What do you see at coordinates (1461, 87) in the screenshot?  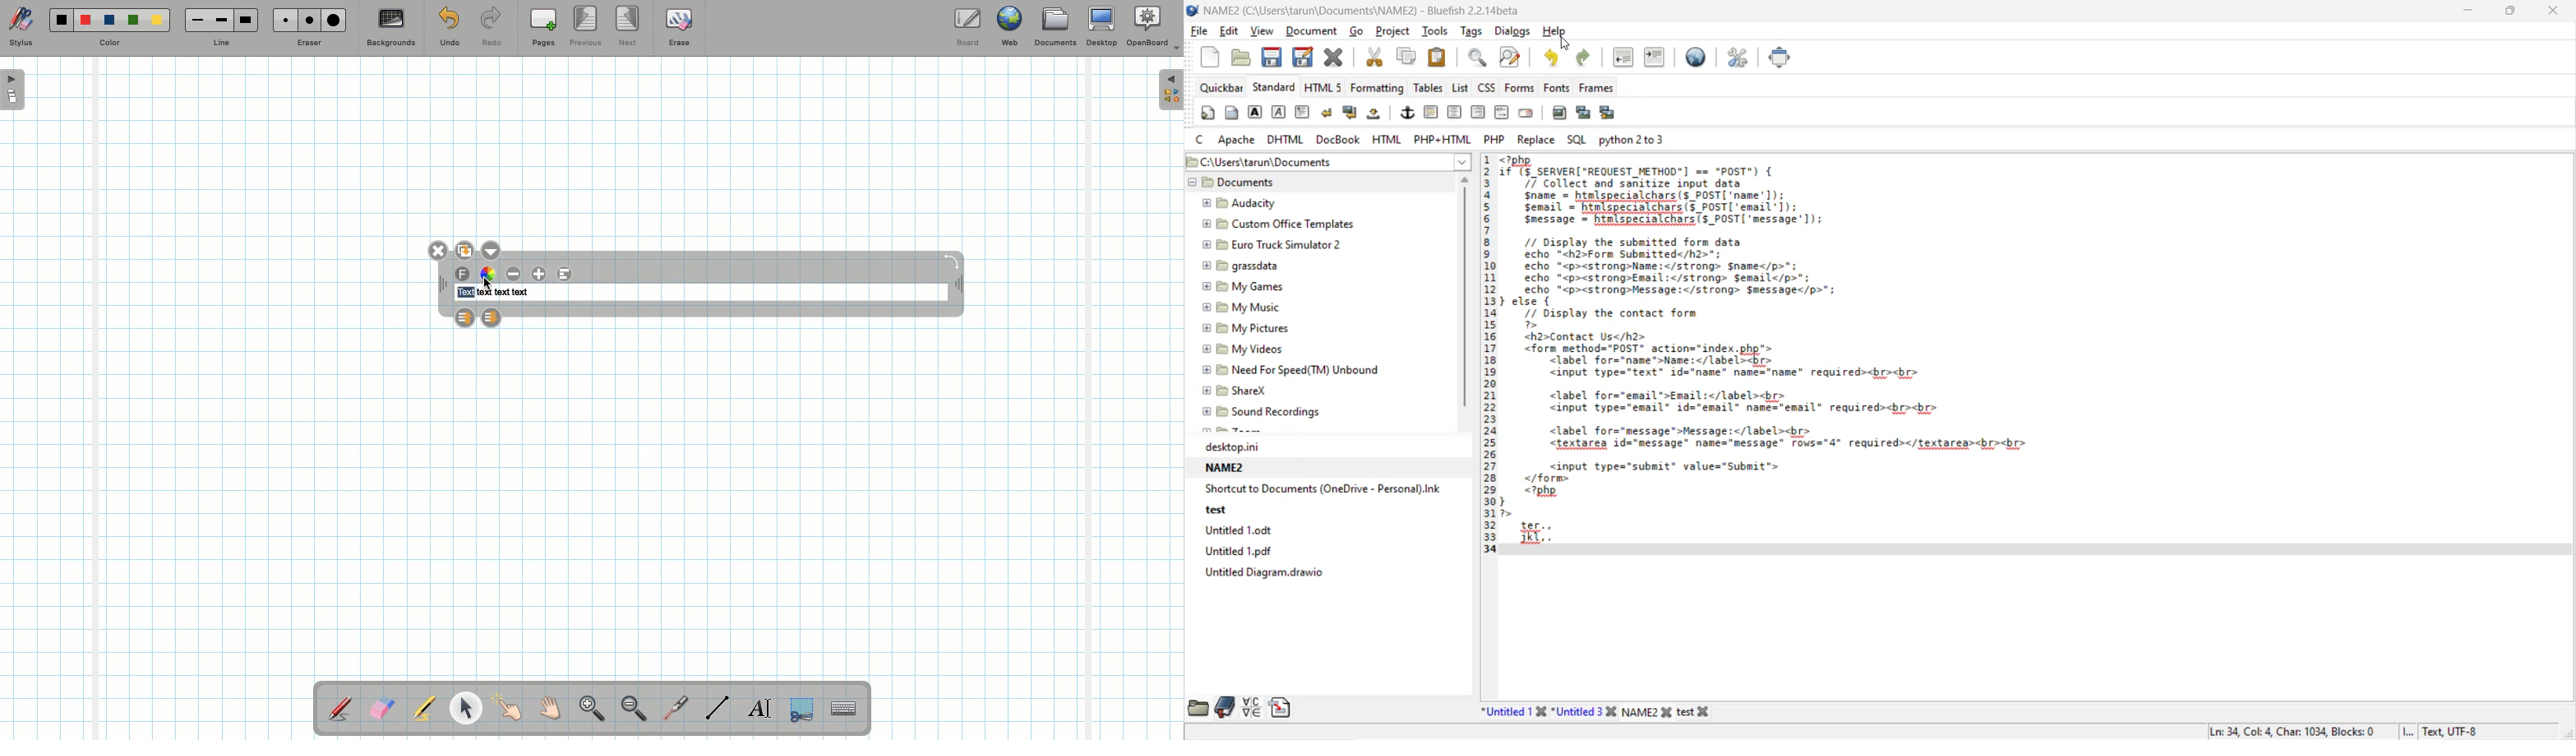 I see `list` at bounding box center [1461, 87].